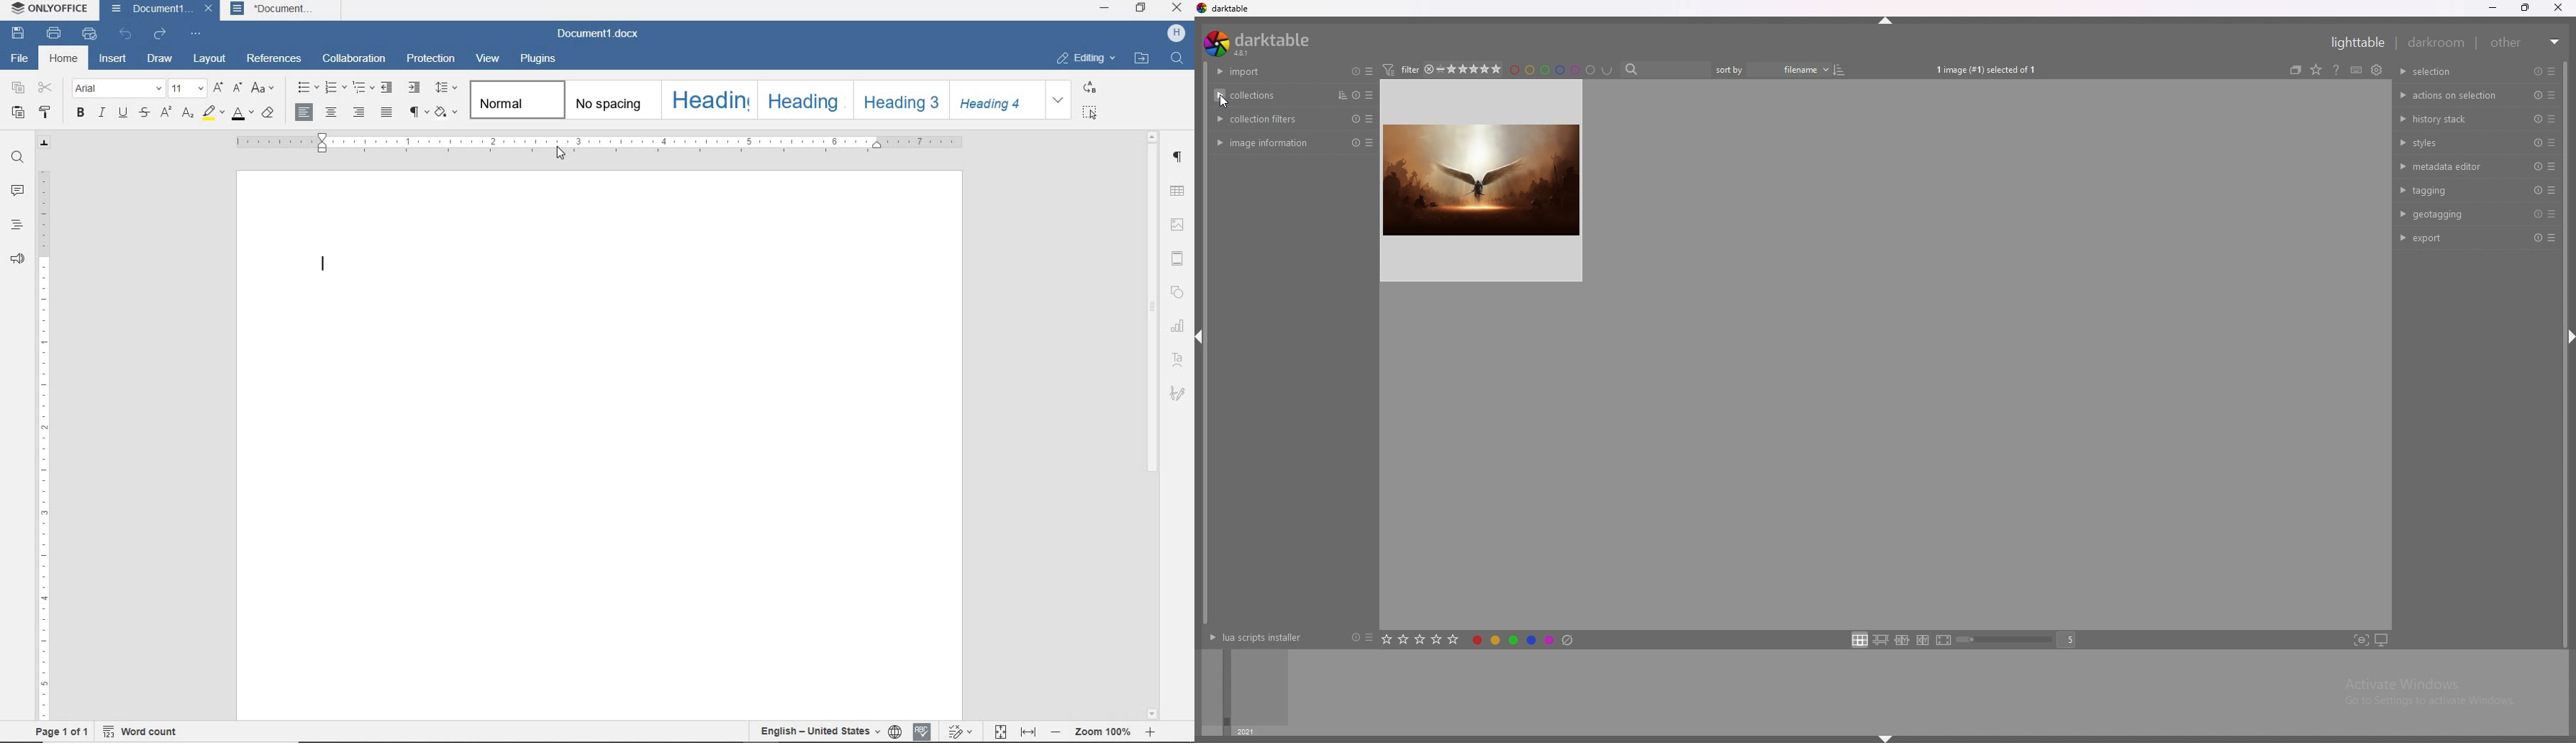 This screenshot has height=756, width=2576. Describe the element at coordinates (242, 114) in the screenshot. I see `FONT COLOR` at that location.